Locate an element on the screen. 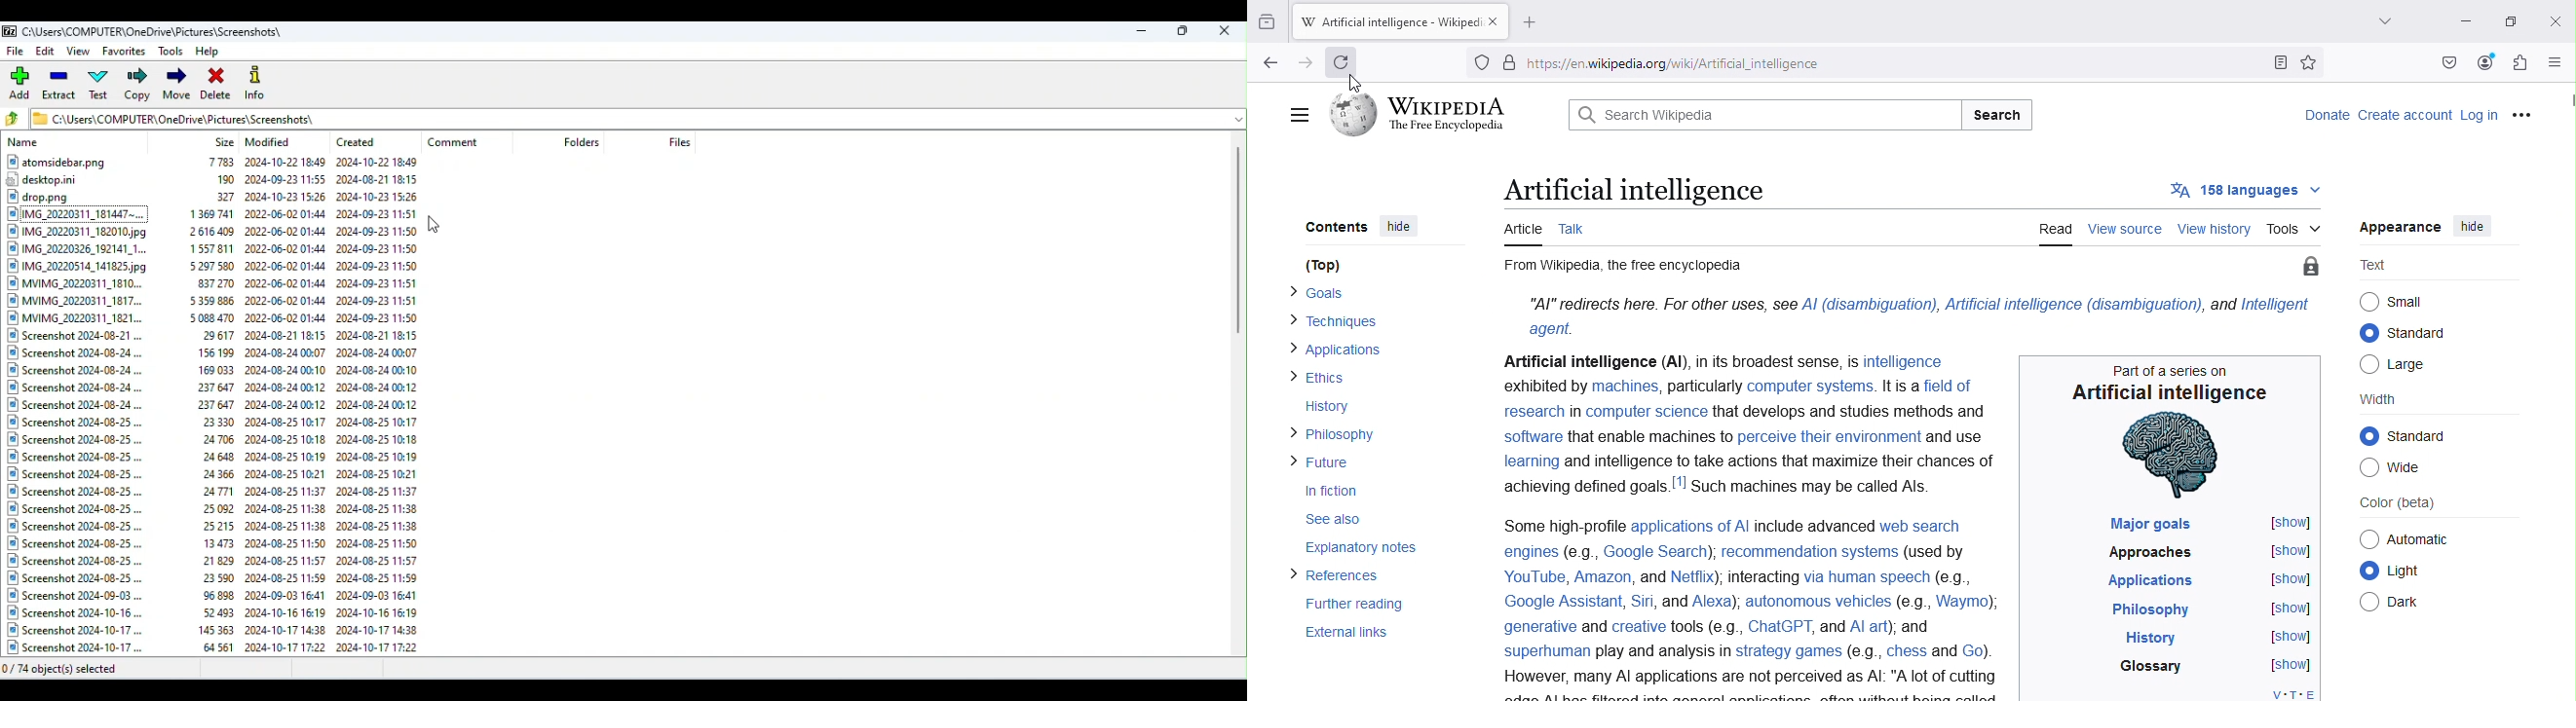 The image size is (2576, 728). Open a new tab is located at coordinates (1532, 26).